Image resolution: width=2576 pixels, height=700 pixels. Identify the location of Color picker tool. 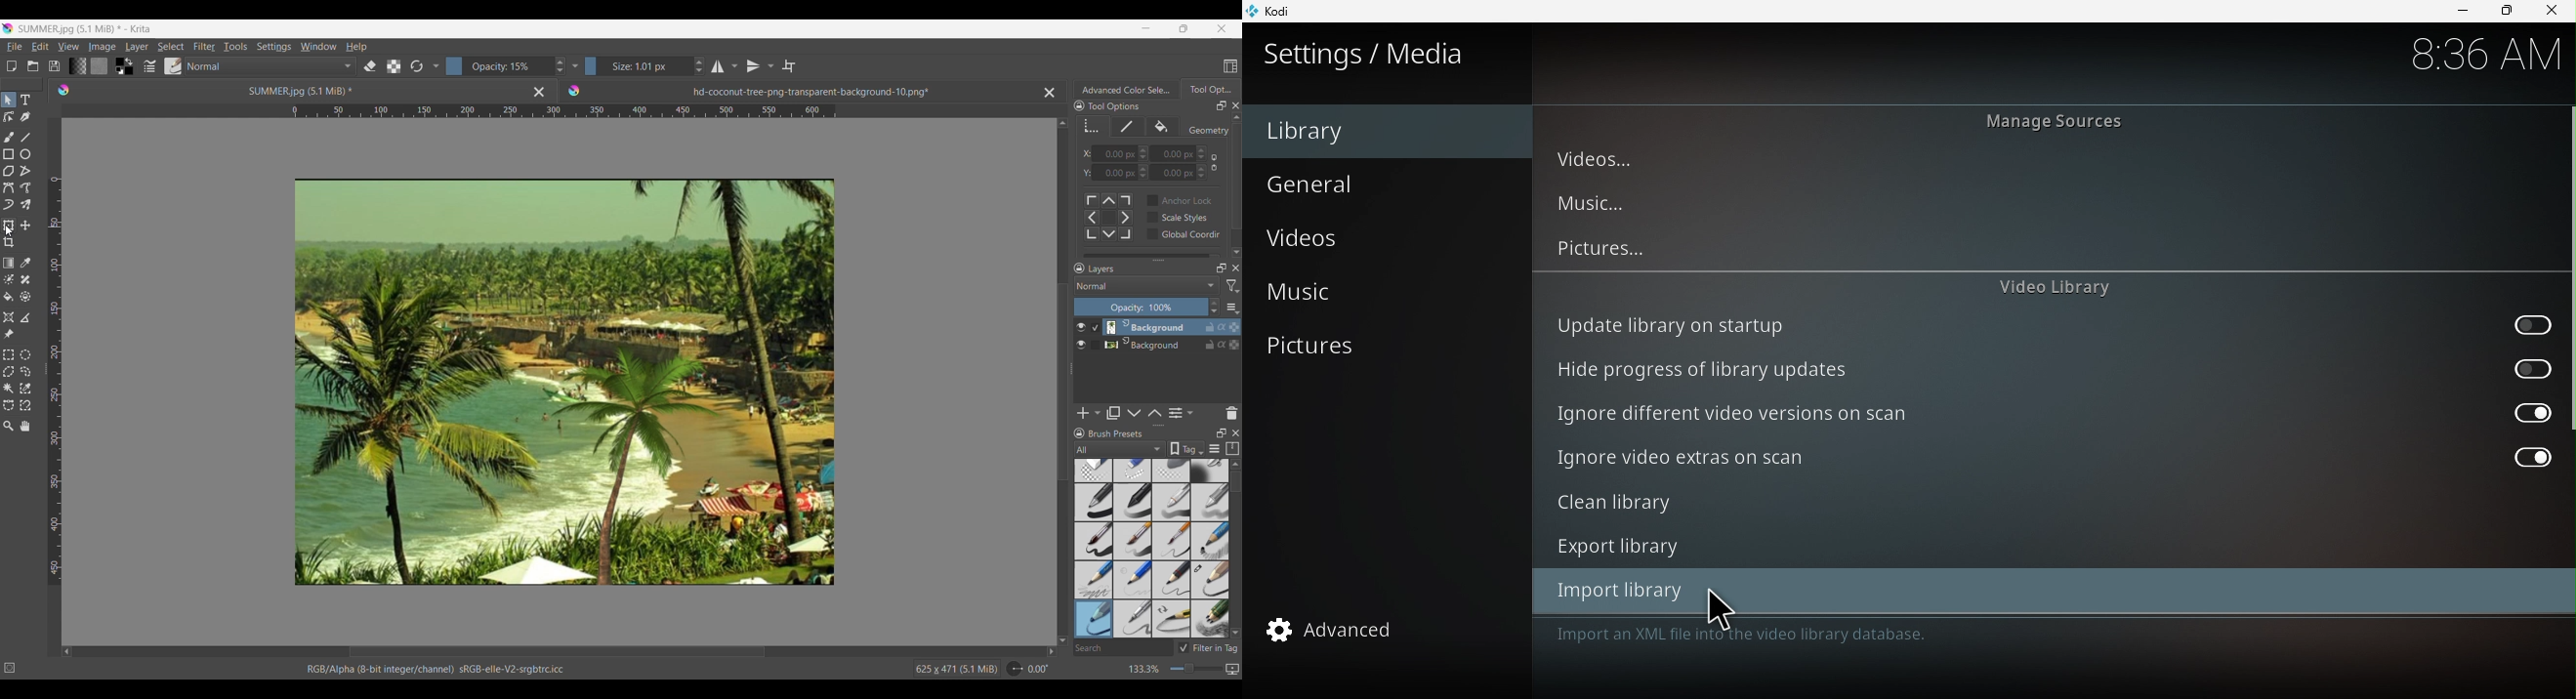
(25, 263).